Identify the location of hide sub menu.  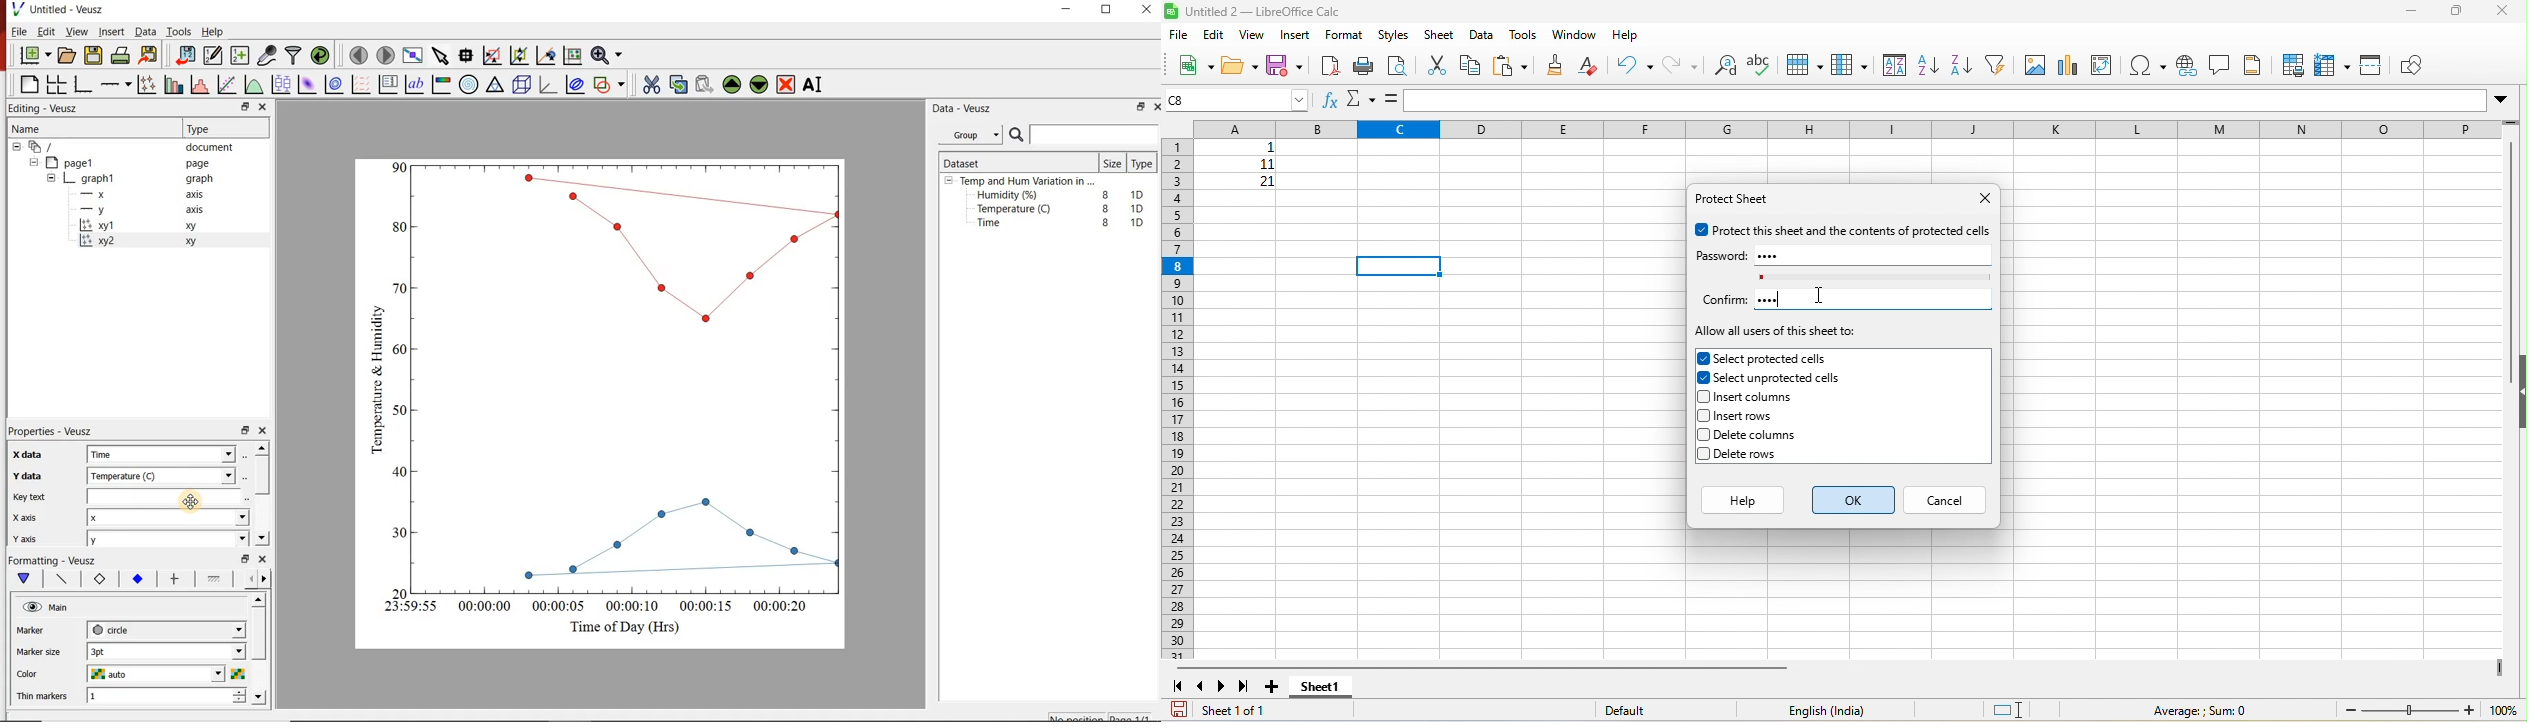
(950, 183).